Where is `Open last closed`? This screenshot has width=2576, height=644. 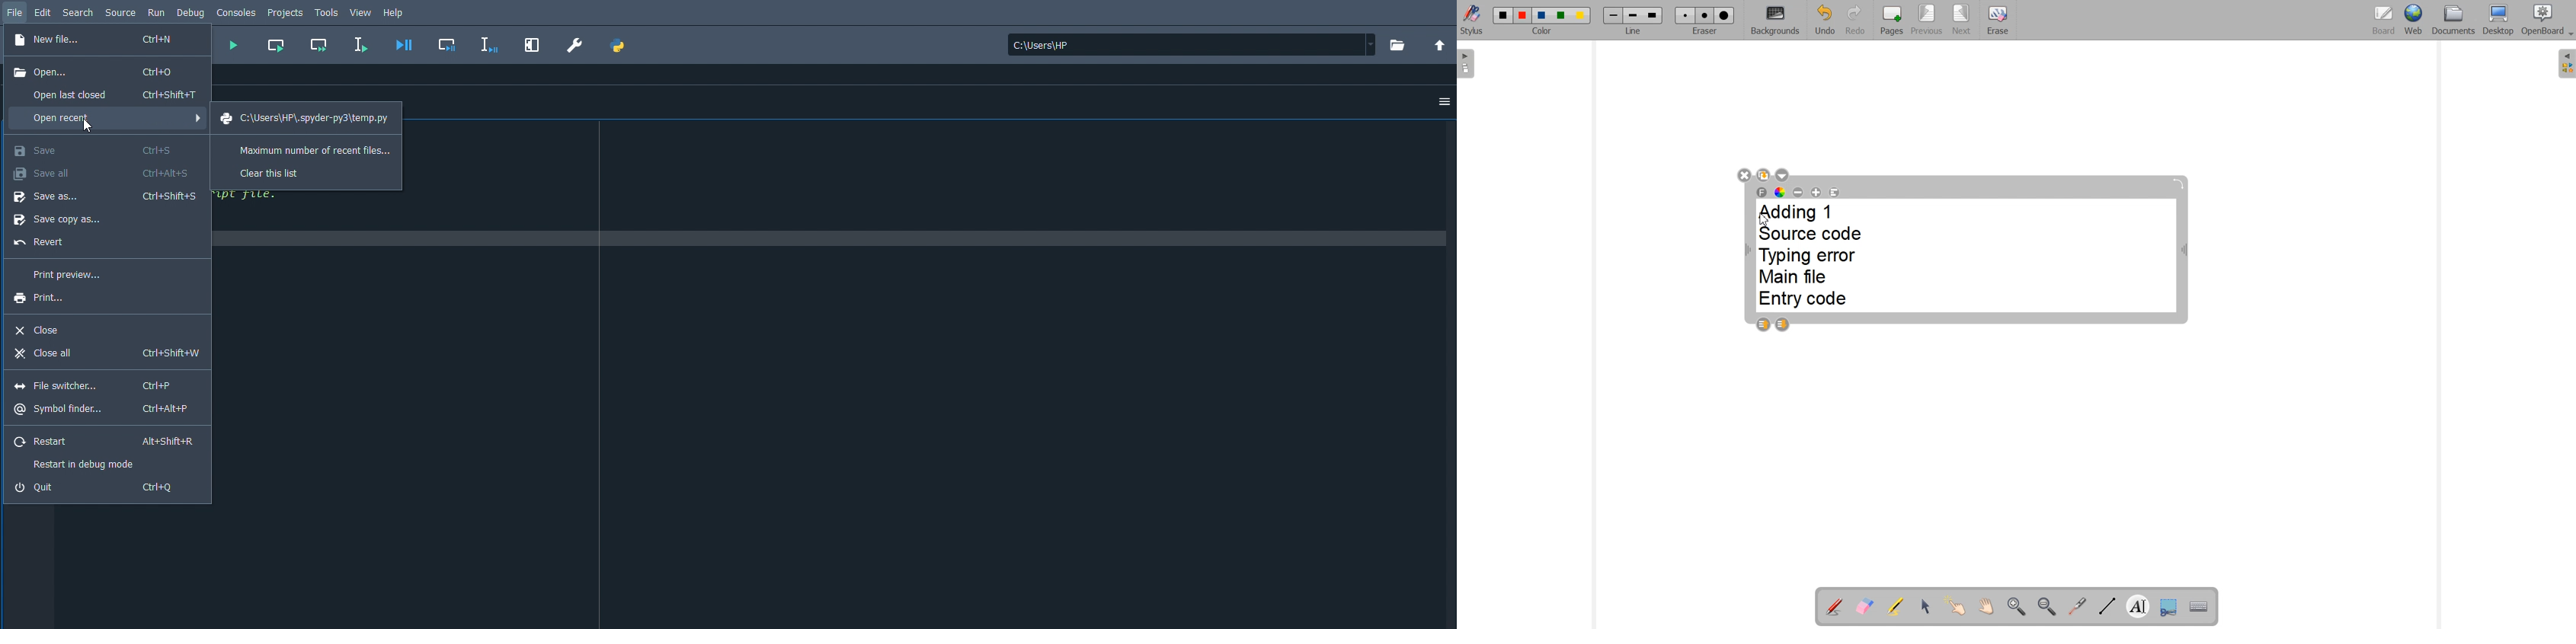
Open last closed is located at coordinates (110, 94).